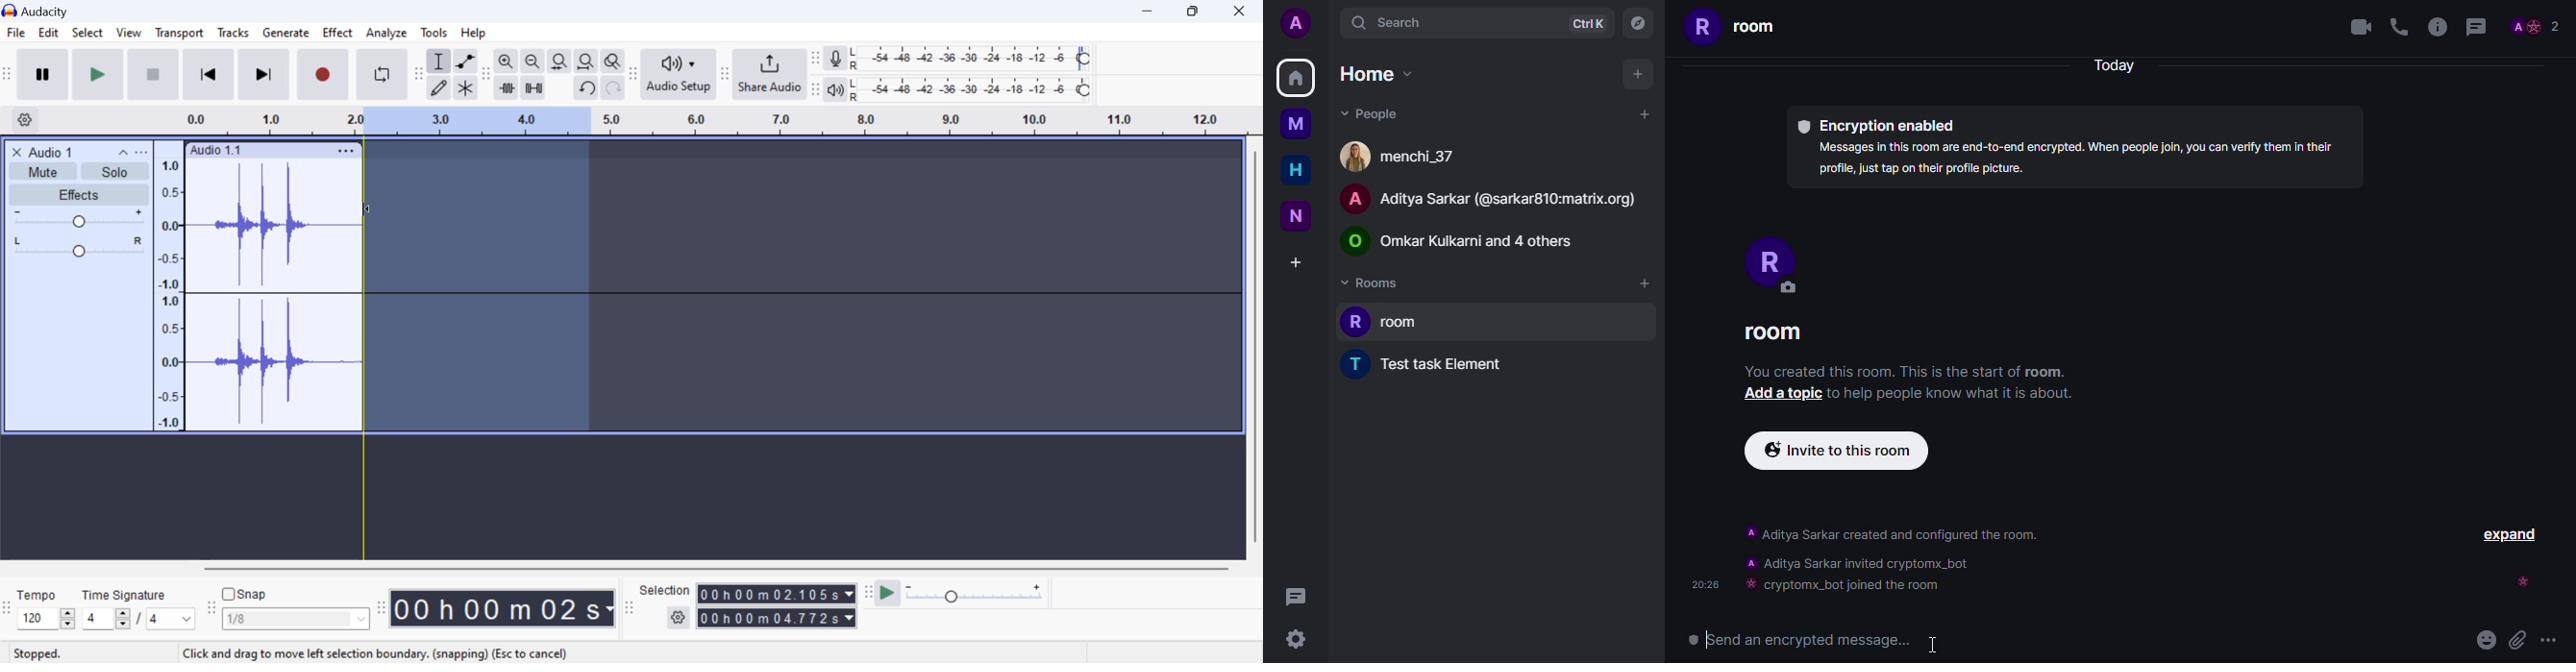 The height and width of the screenshot is (672, 2576). I want to click on Area Selected, so click(479, 288).